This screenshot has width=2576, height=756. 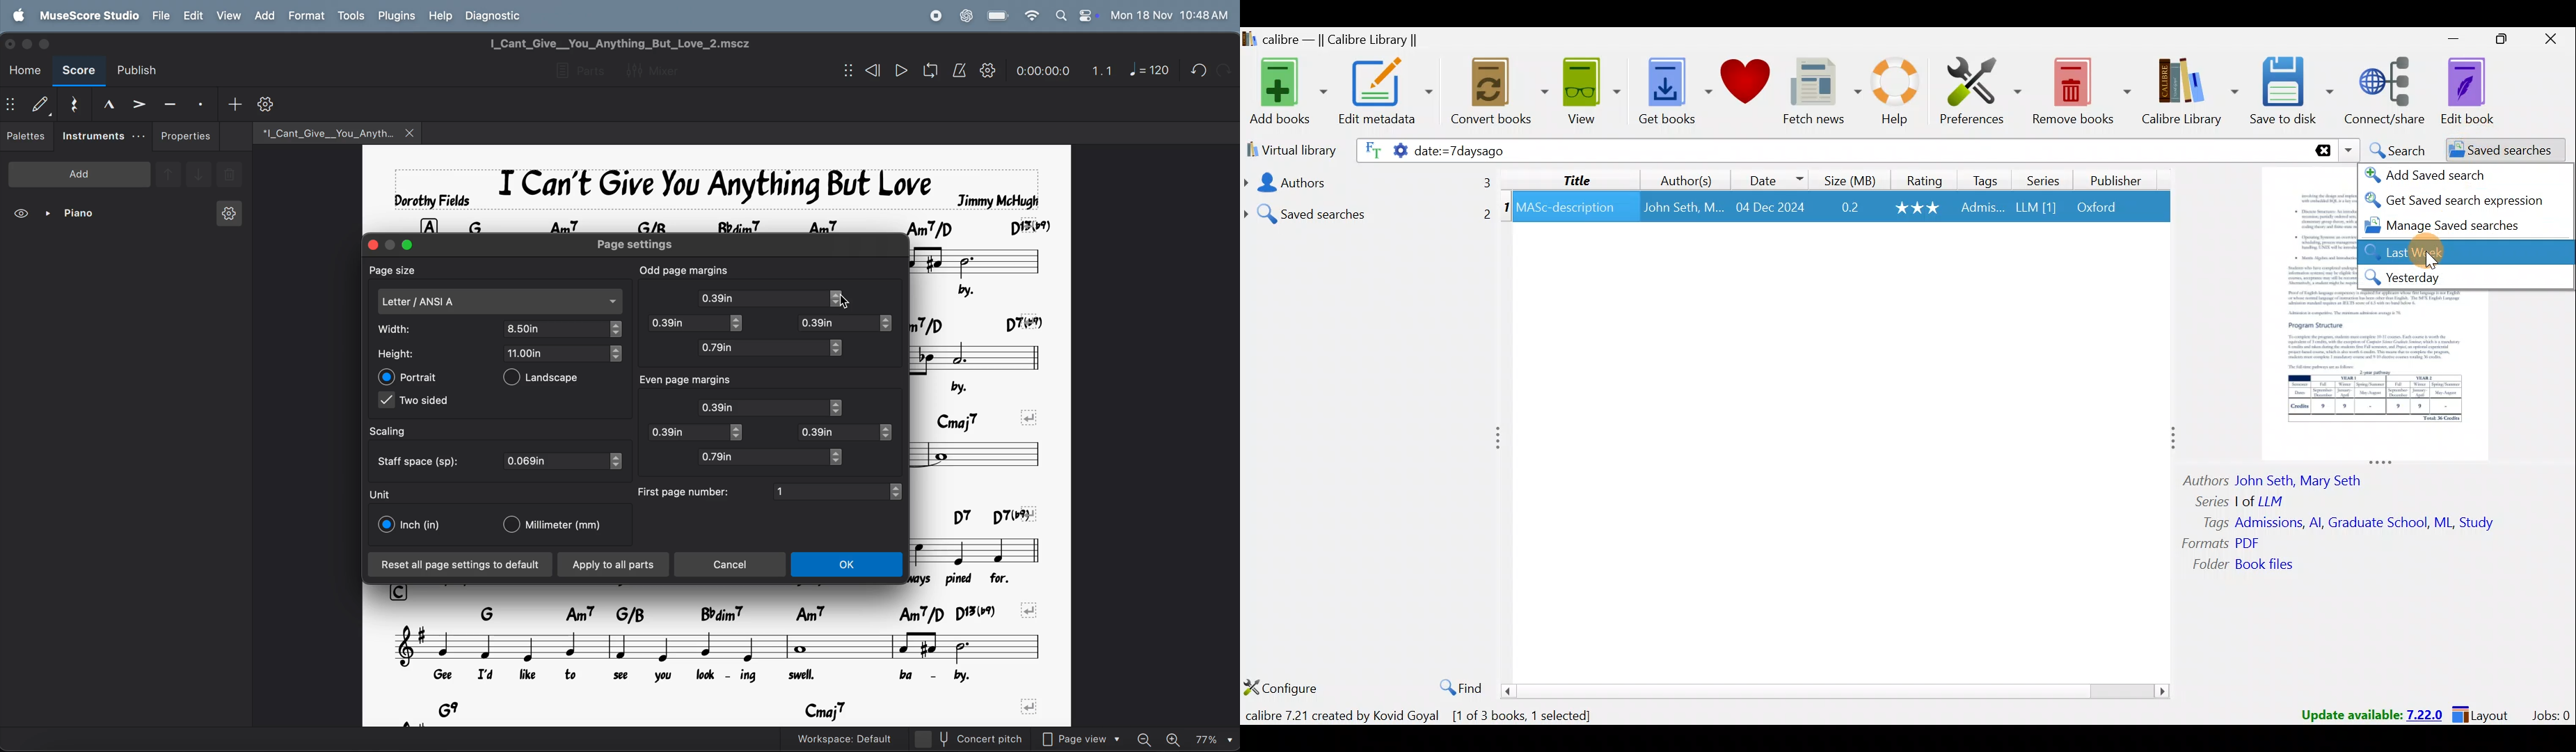 I want to click on edit , so click(x=193, y=16).